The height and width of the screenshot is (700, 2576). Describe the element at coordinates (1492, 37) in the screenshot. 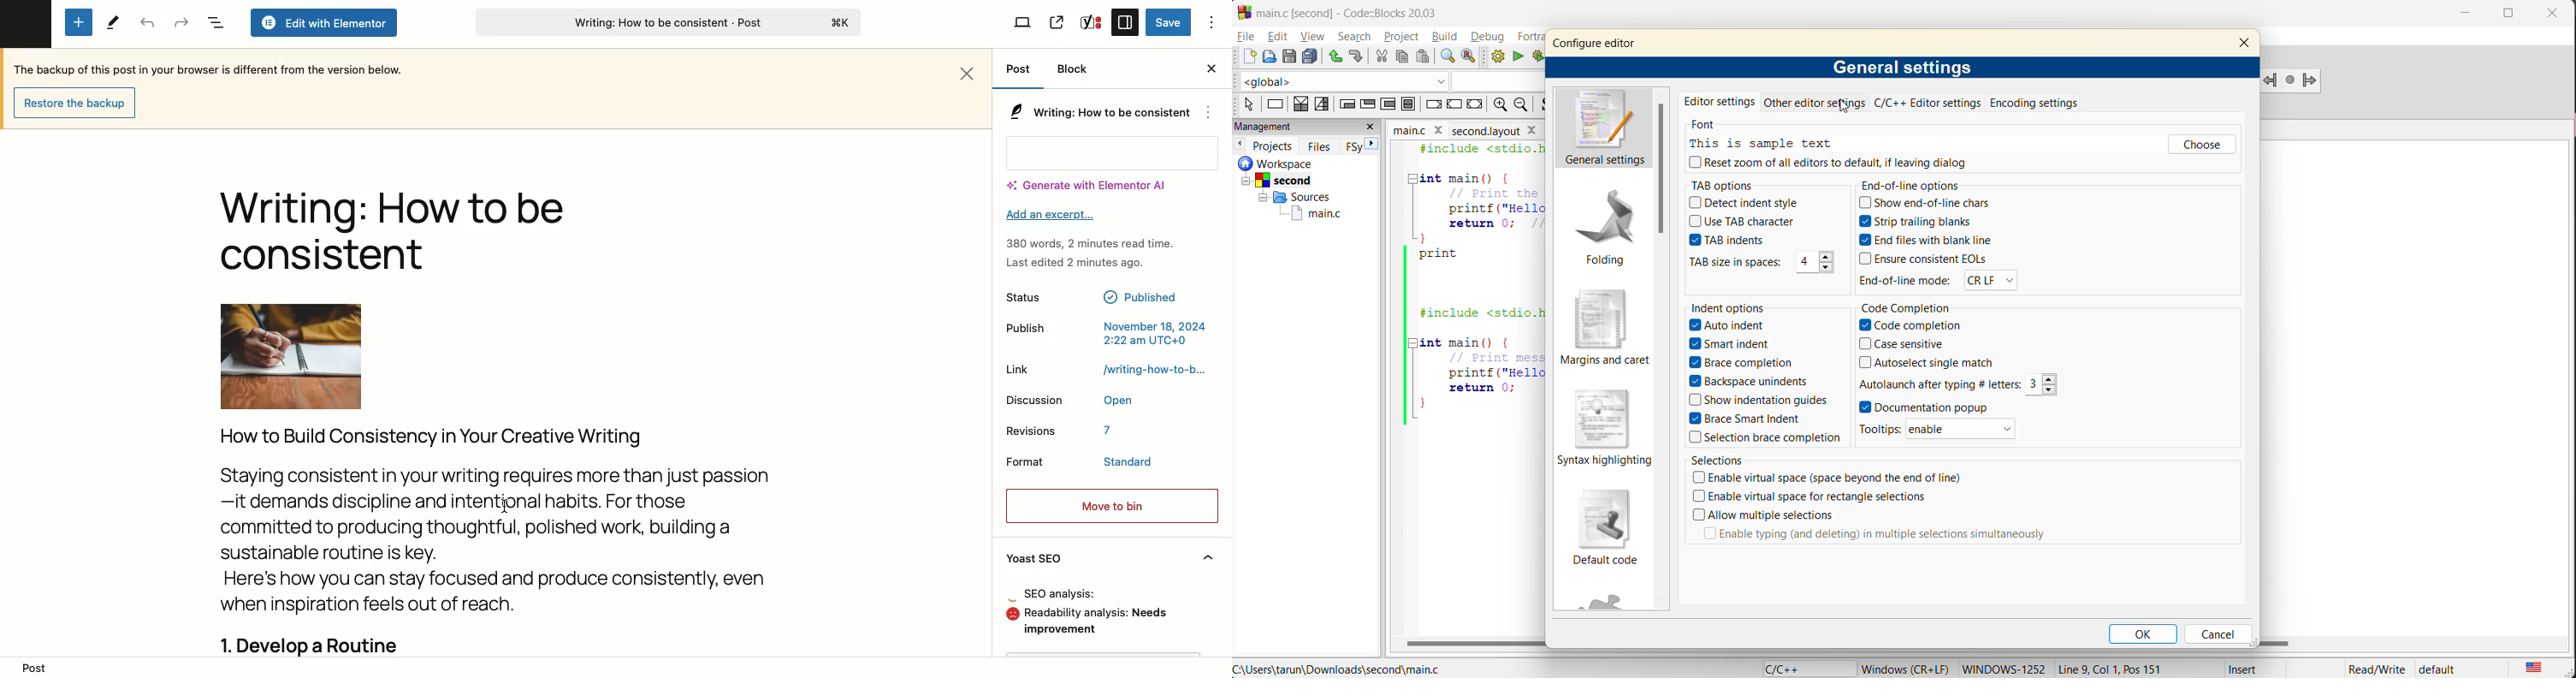

I see `debug` at that location.